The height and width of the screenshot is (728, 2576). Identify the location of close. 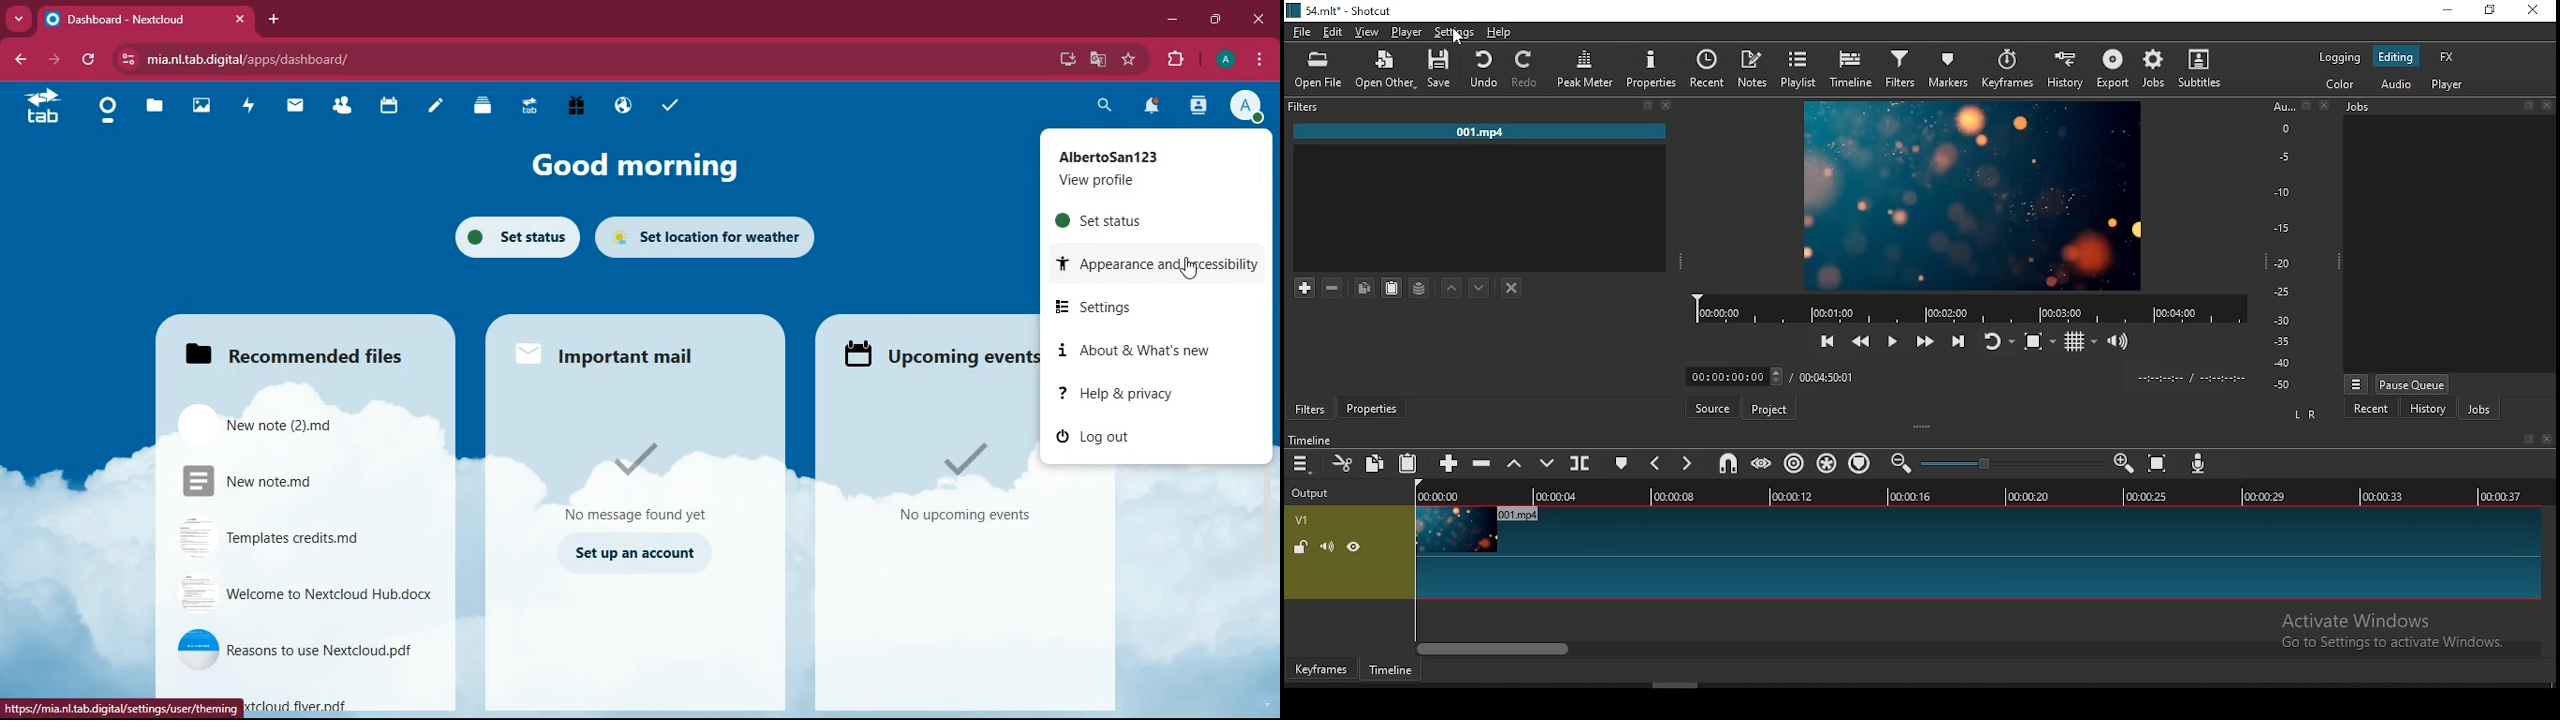
(1667, 105).